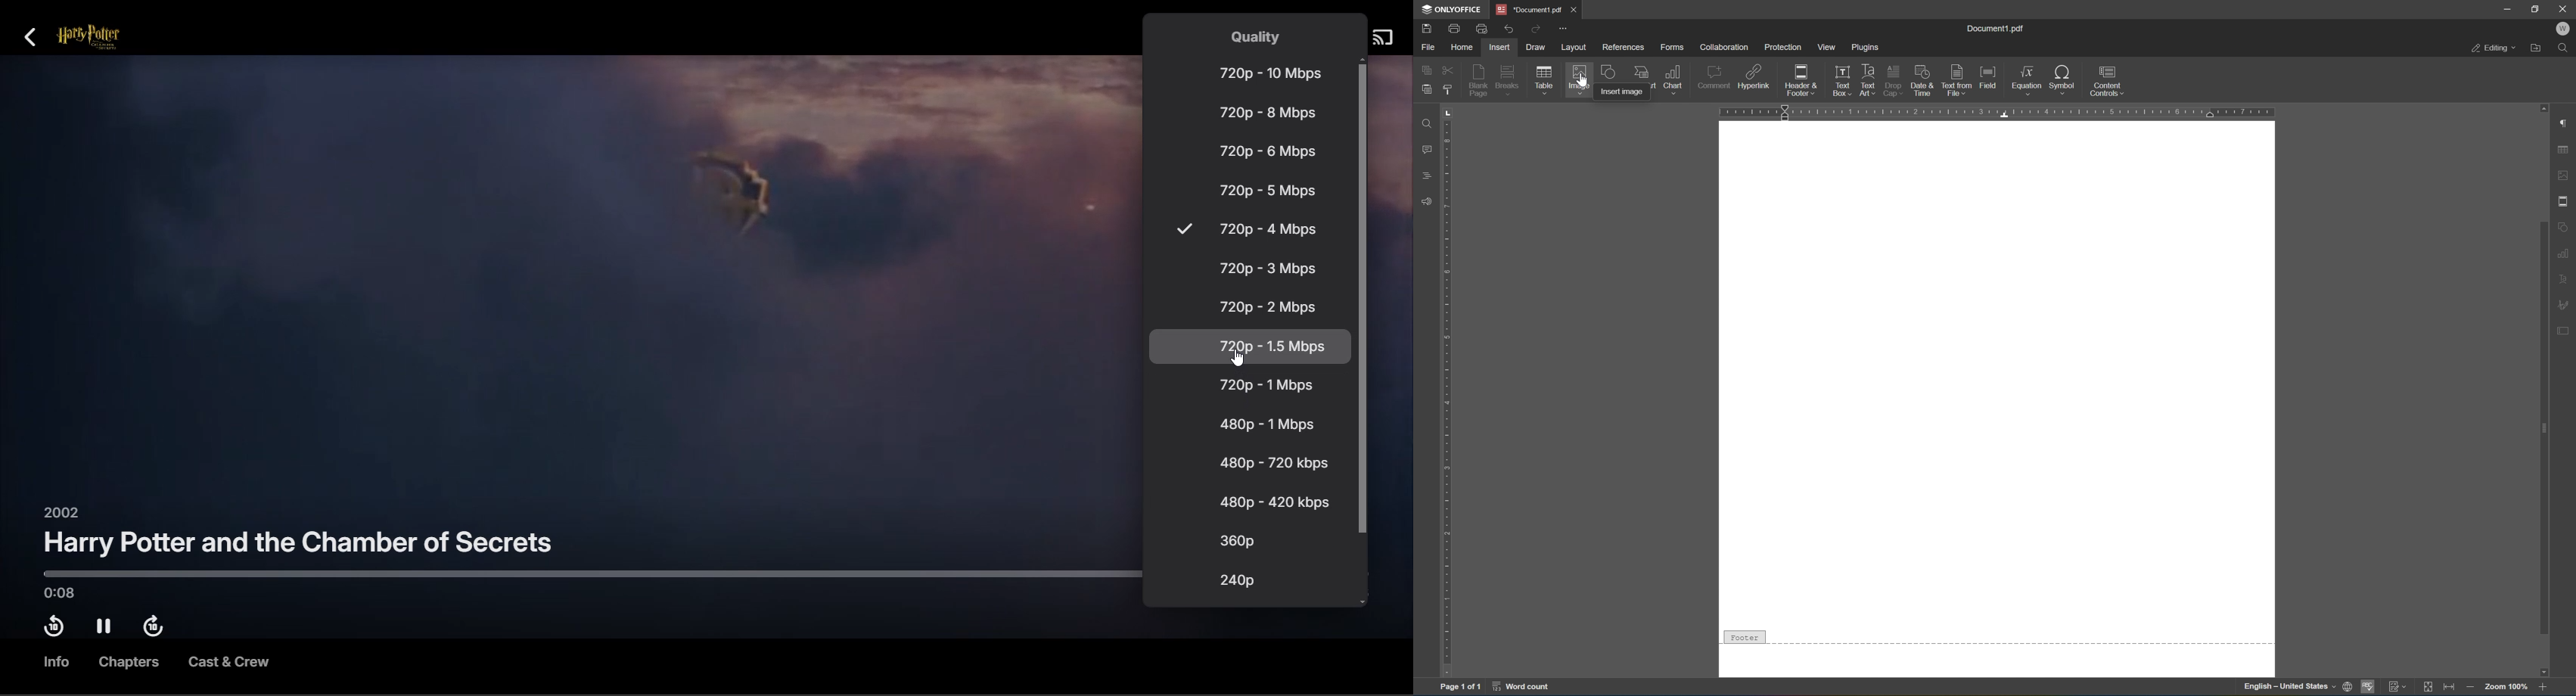 This screenshot has width=2576, height=700. What do you see at coordinates (1381, 39) in the screenshot?
I see `Play on another device` at bounding box center [1381, 39].